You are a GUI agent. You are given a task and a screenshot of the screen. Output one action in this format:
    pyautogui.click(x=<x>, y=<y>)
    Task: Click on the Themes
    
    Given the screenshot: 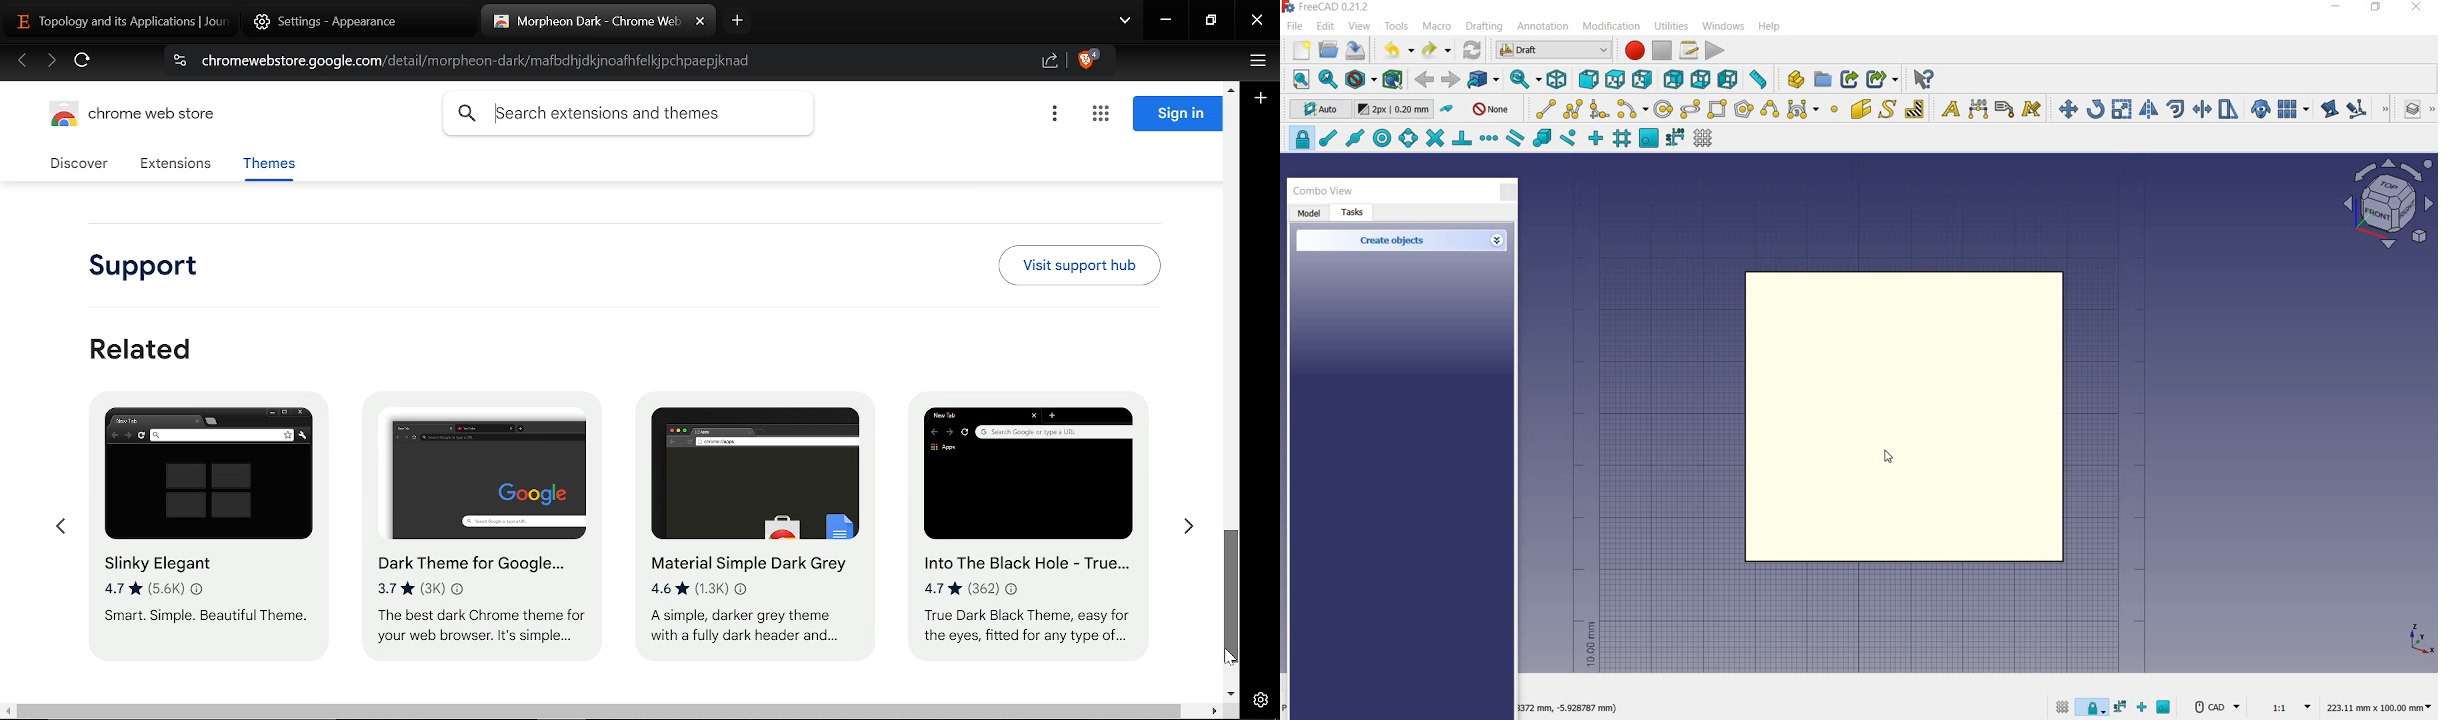 What is the action you would take?
    pyautogui.click(x=268, y=167)
    